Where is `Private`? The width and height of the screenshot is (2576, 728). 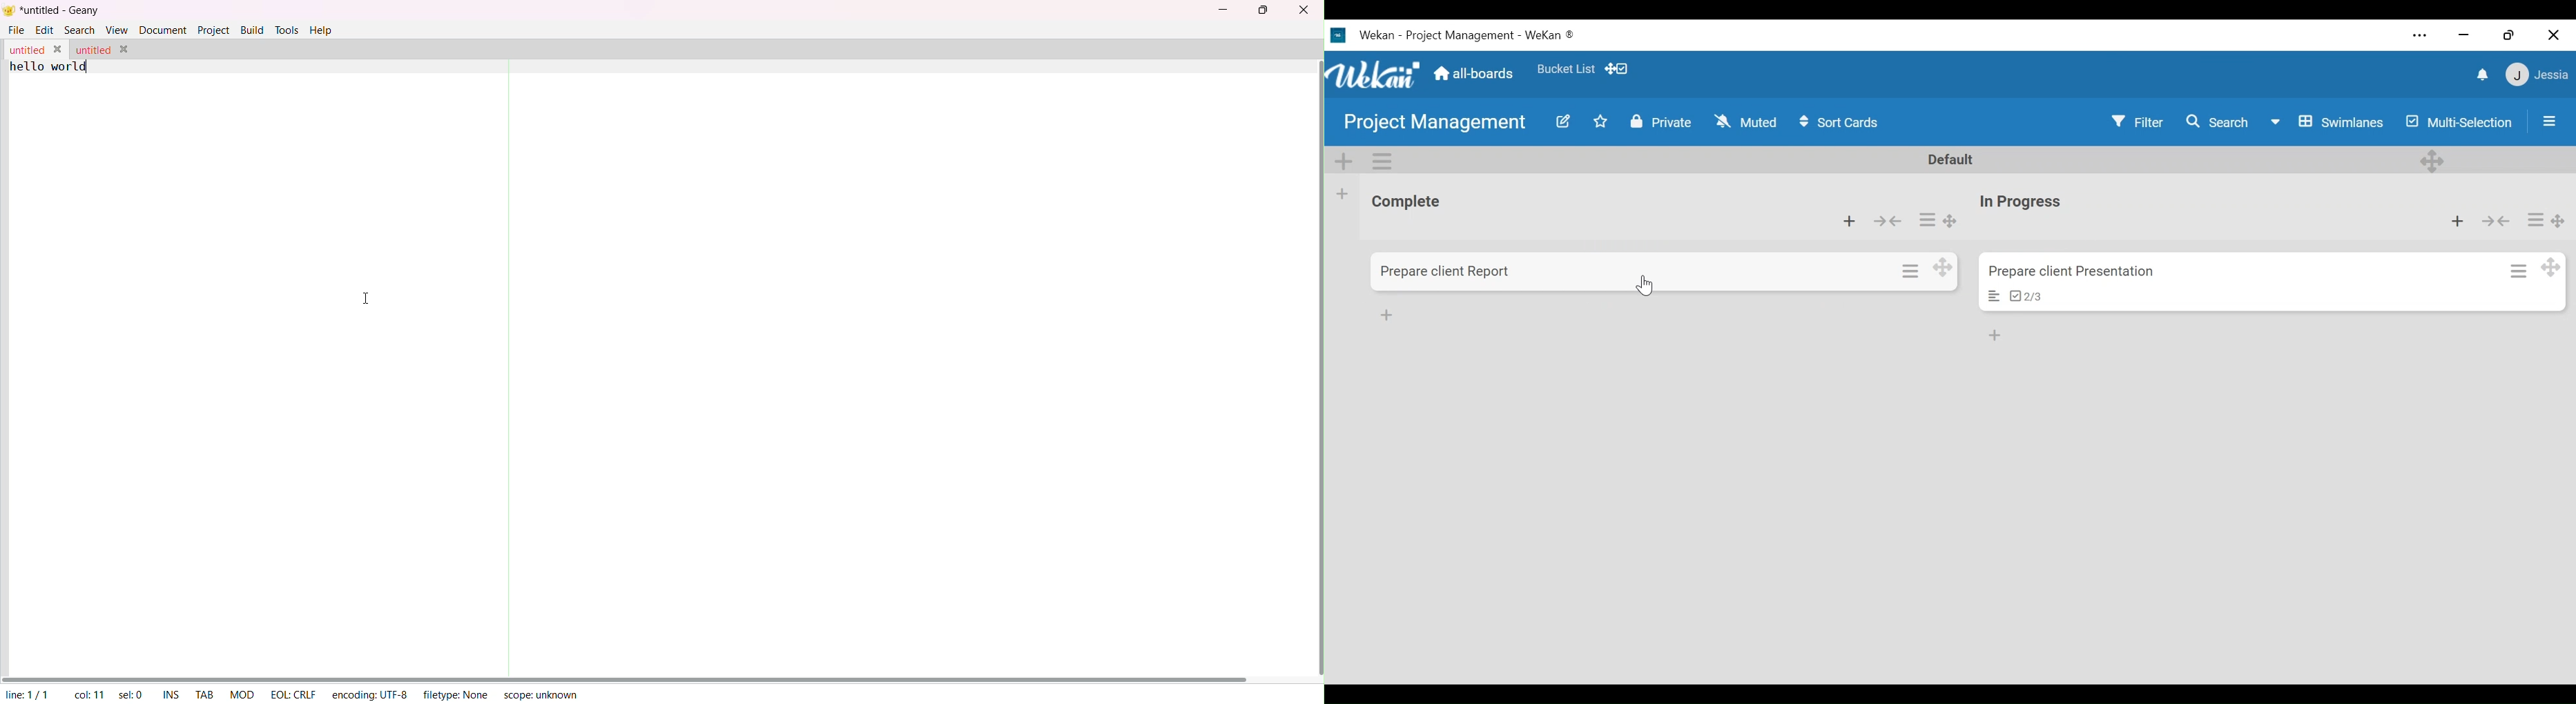 Private is located at coordinates (1658, 123).